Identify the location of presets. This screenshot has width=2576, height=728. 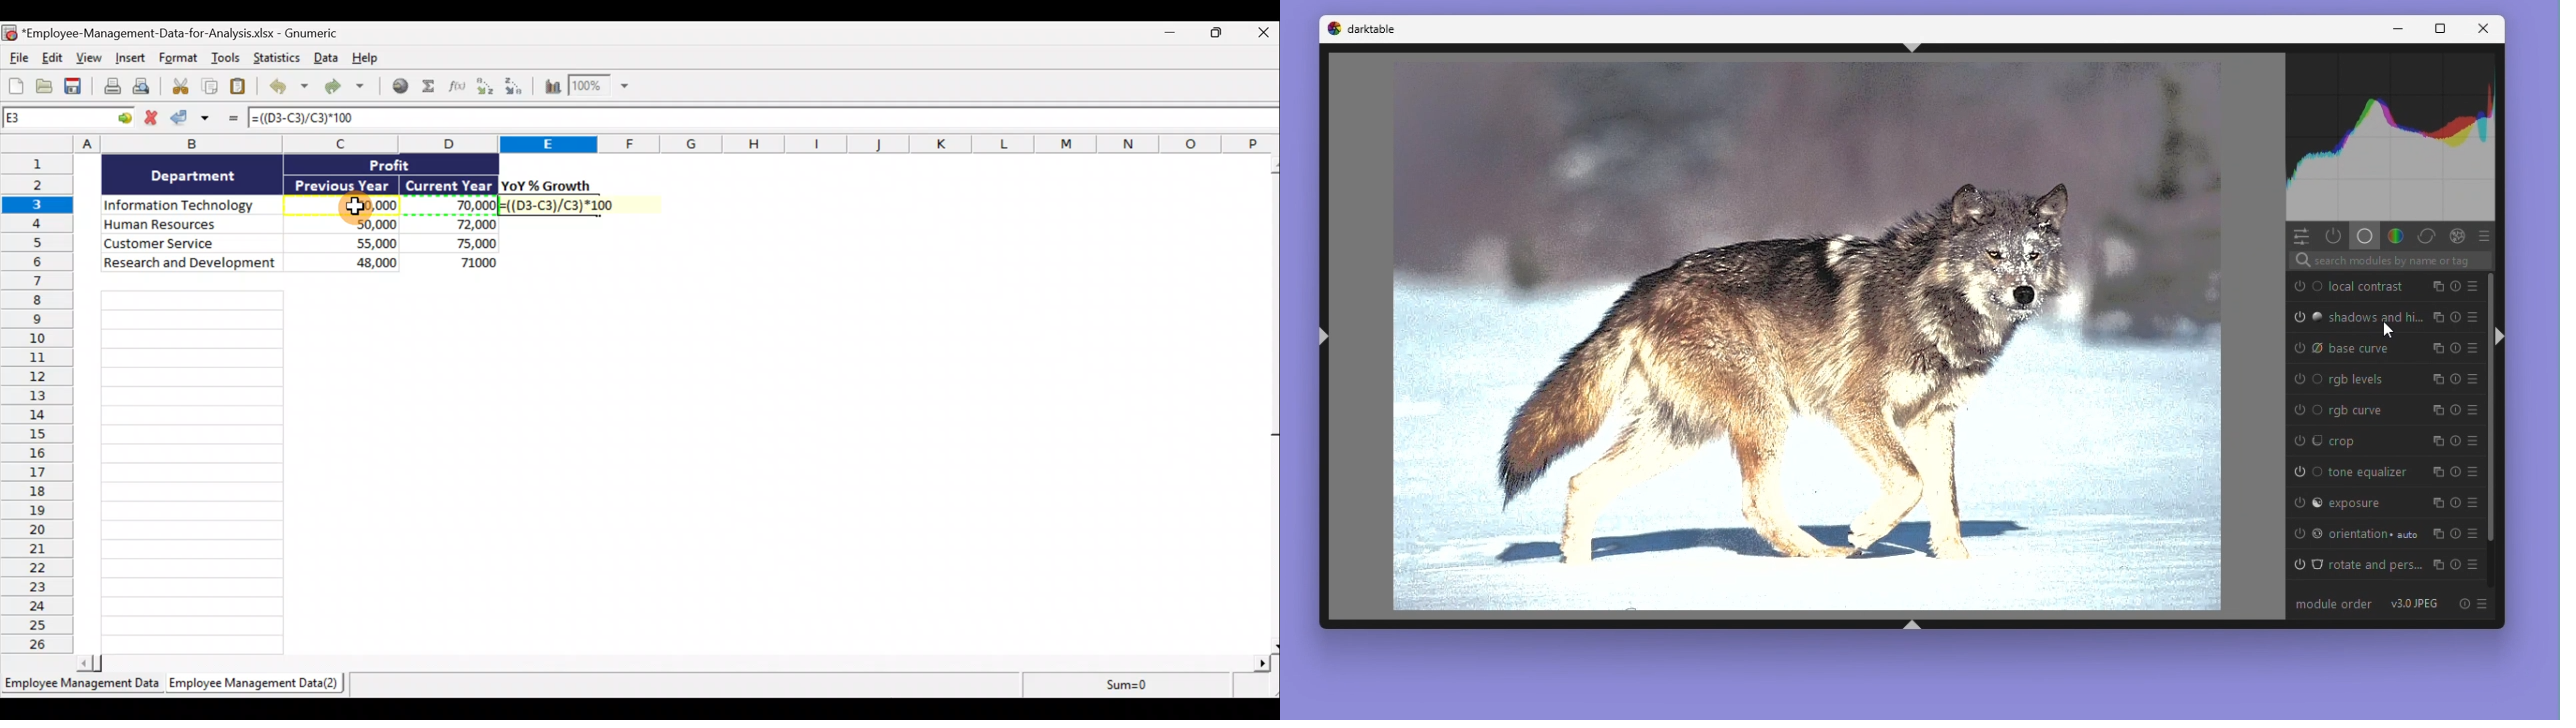
(2473, 411).